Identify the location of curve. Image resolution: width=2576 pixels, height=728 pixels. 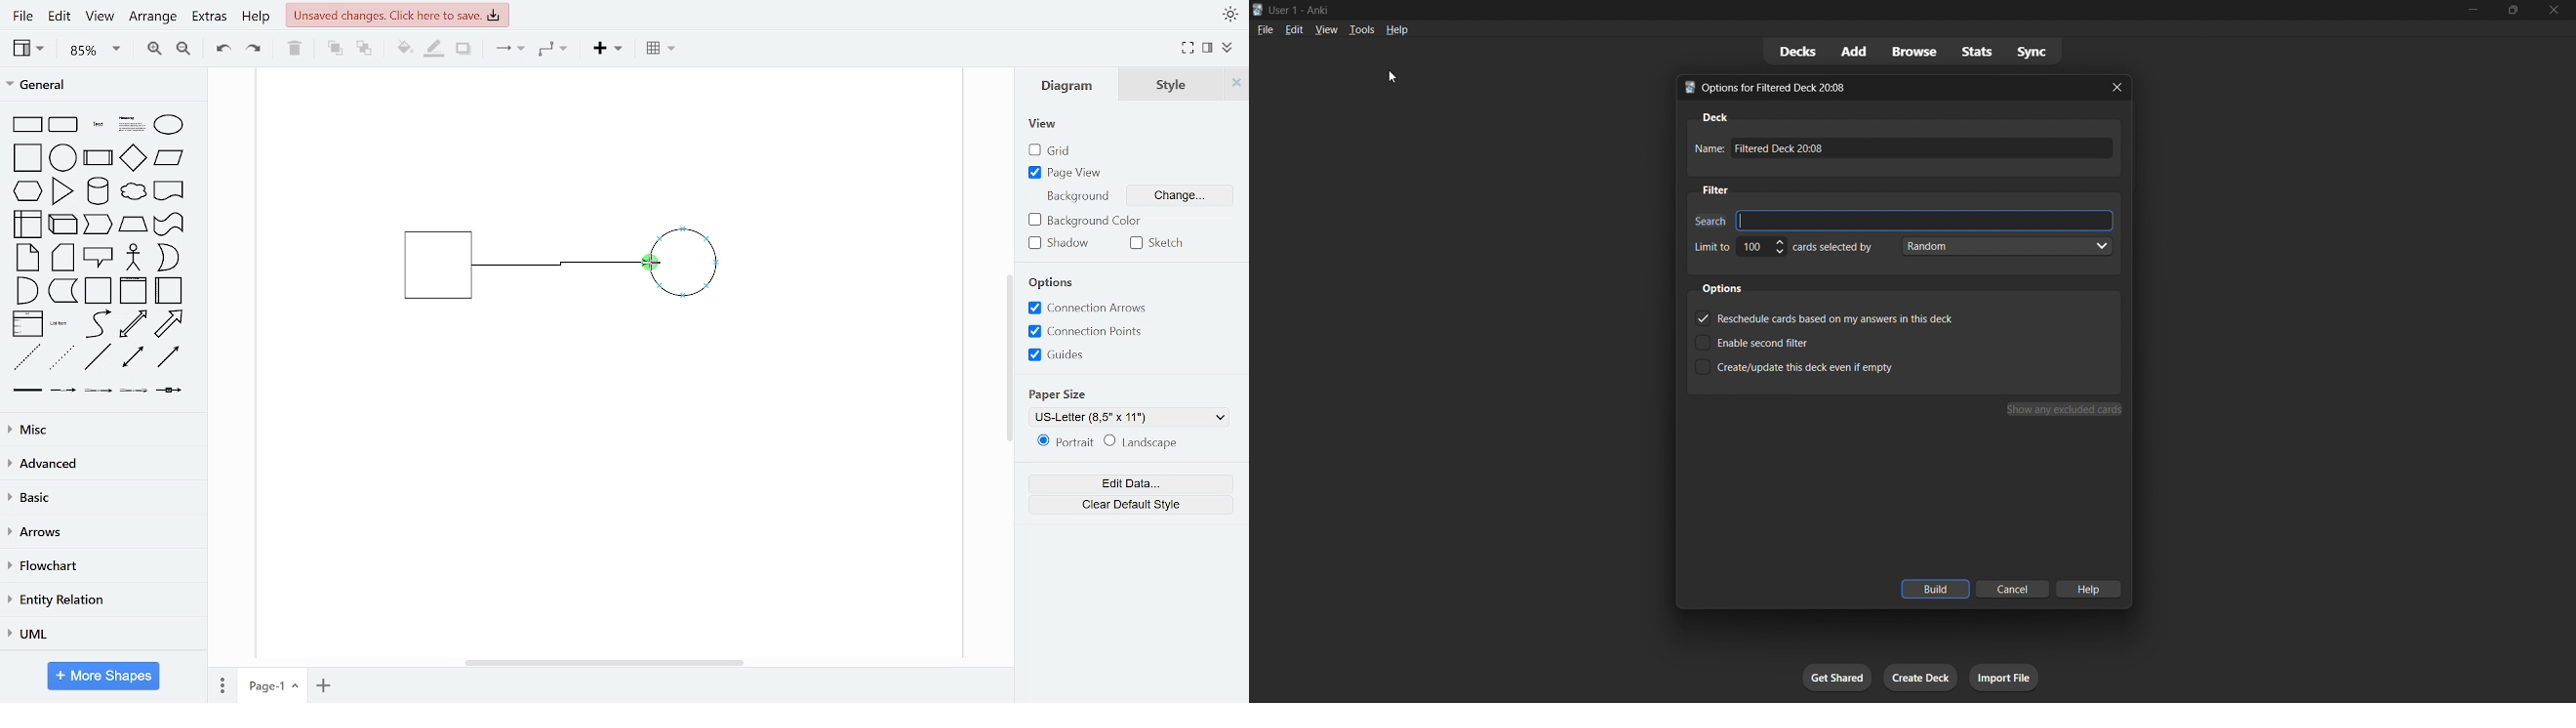
(99, 323).